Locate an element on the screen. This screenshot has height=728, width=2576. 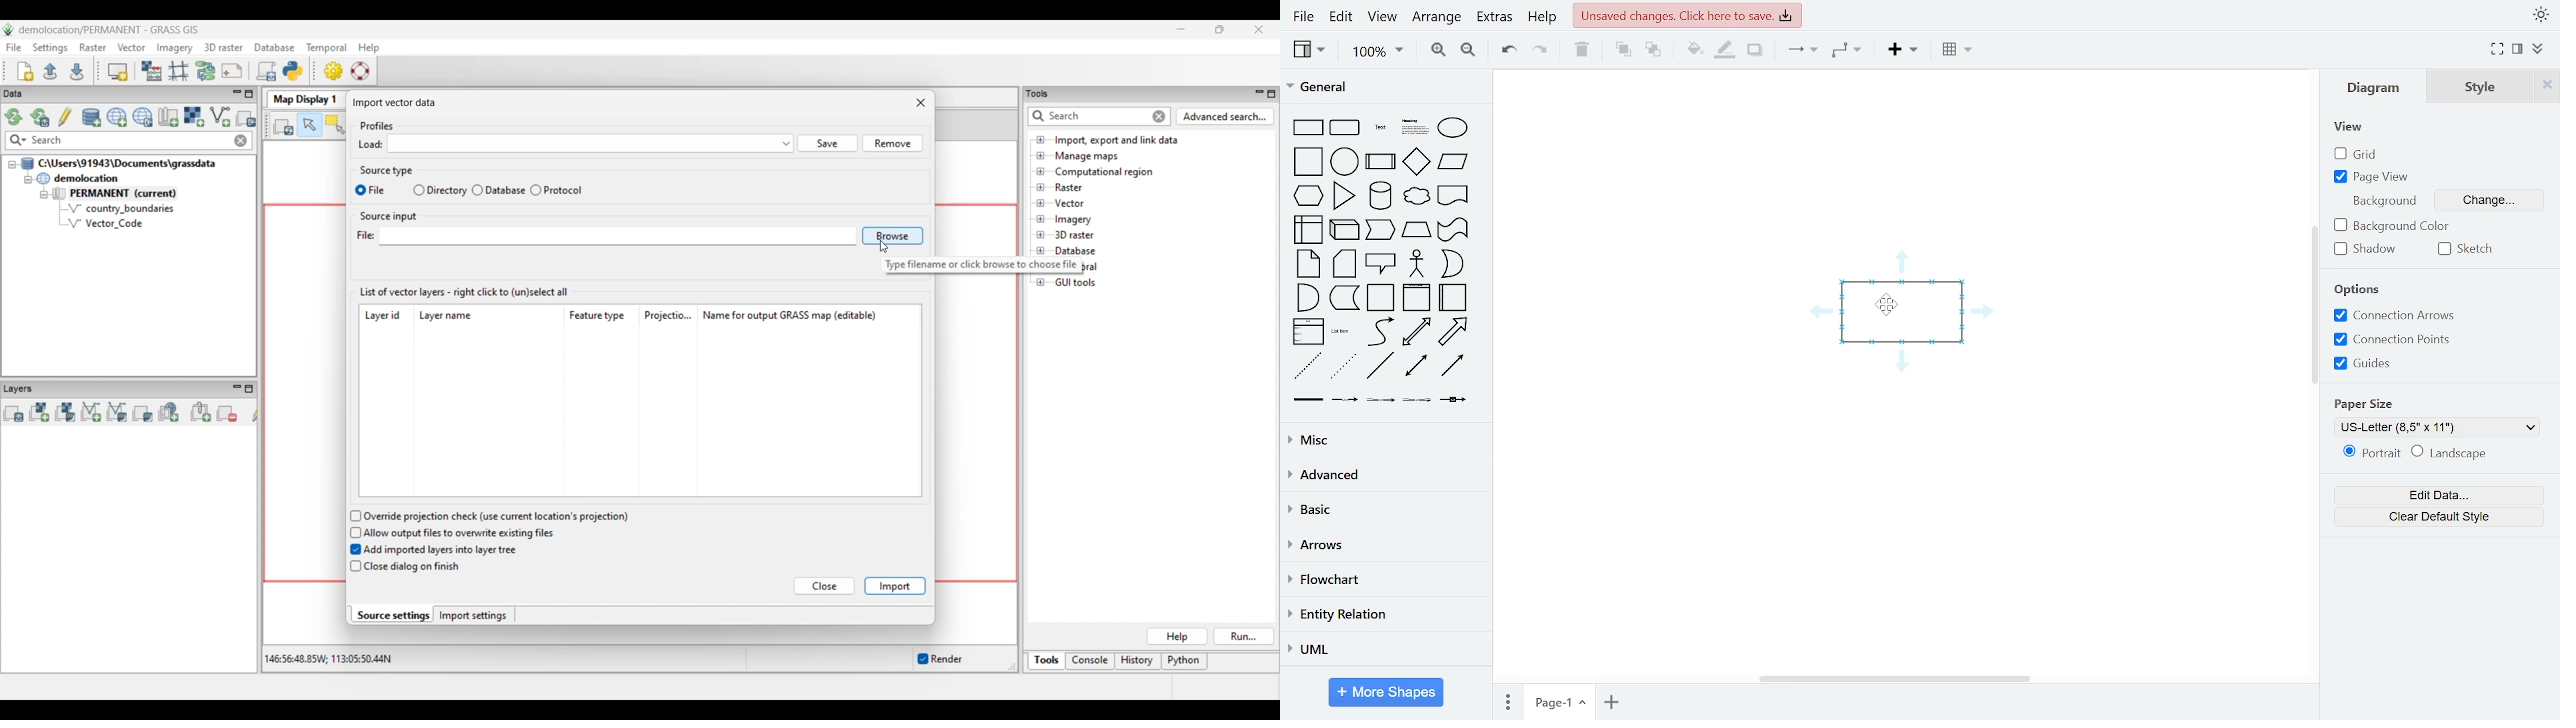
grid is located at coordinates (2354, 154).